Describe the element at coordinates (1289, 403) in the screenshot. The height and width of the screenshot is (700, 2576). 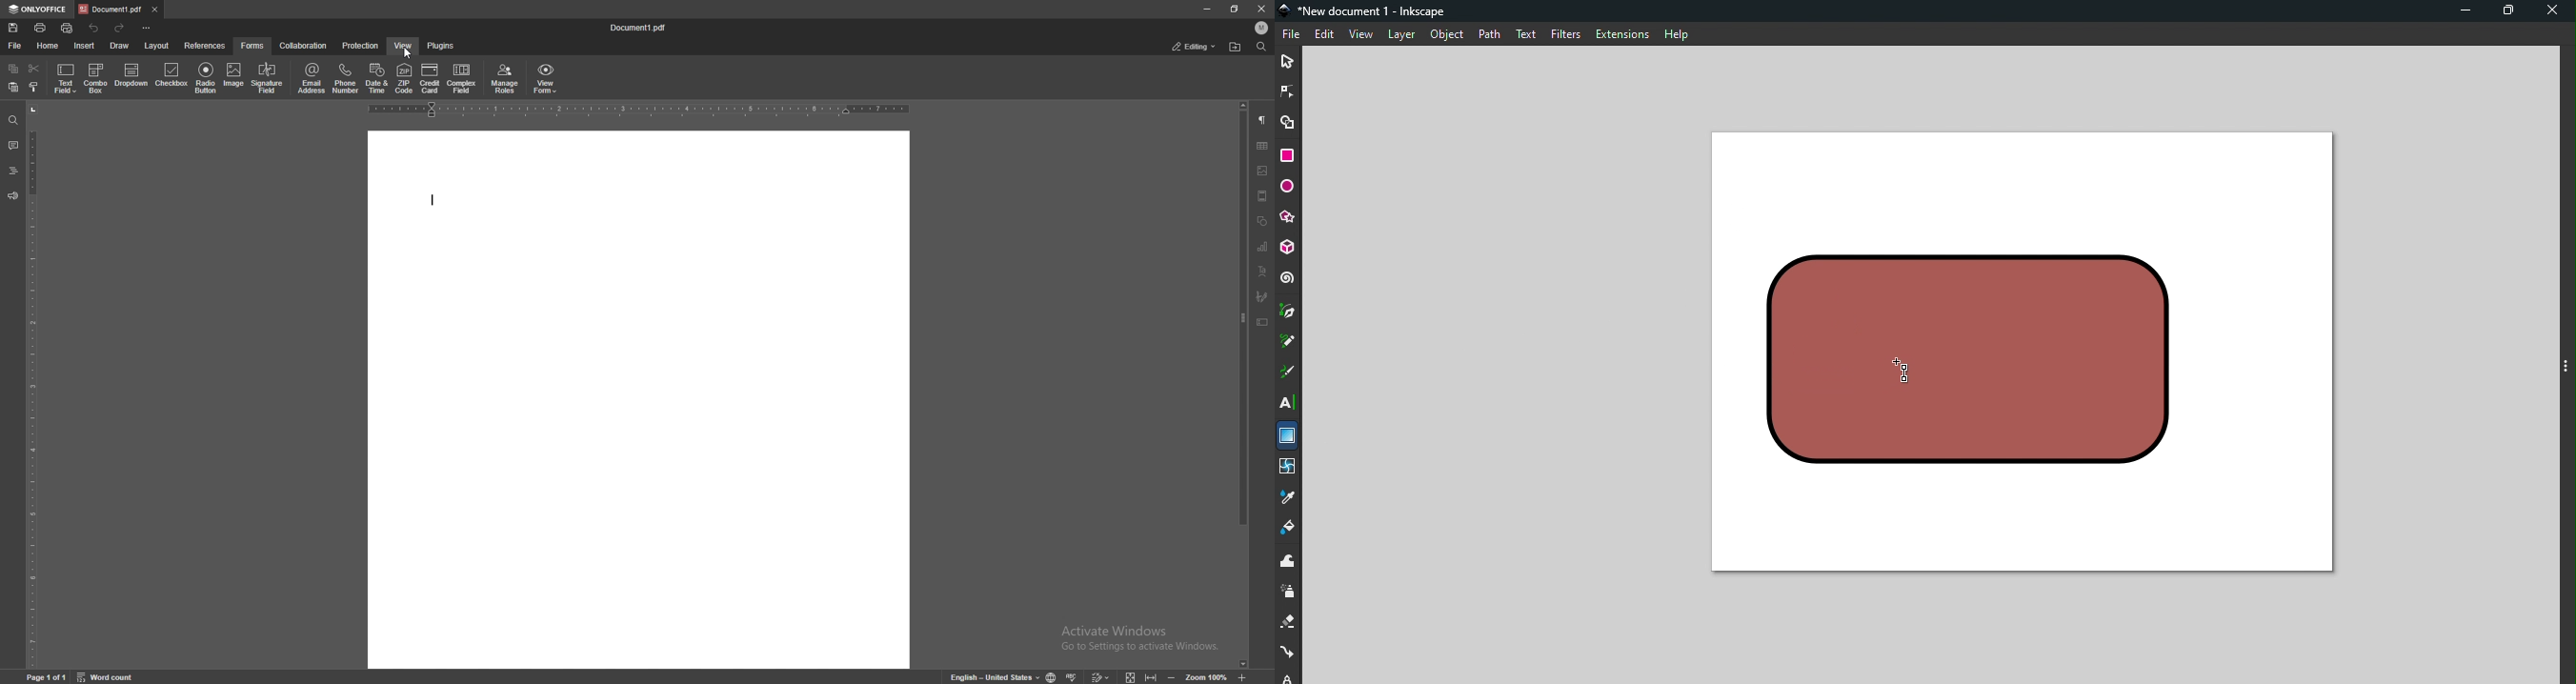
I see `Text tool` at that location.